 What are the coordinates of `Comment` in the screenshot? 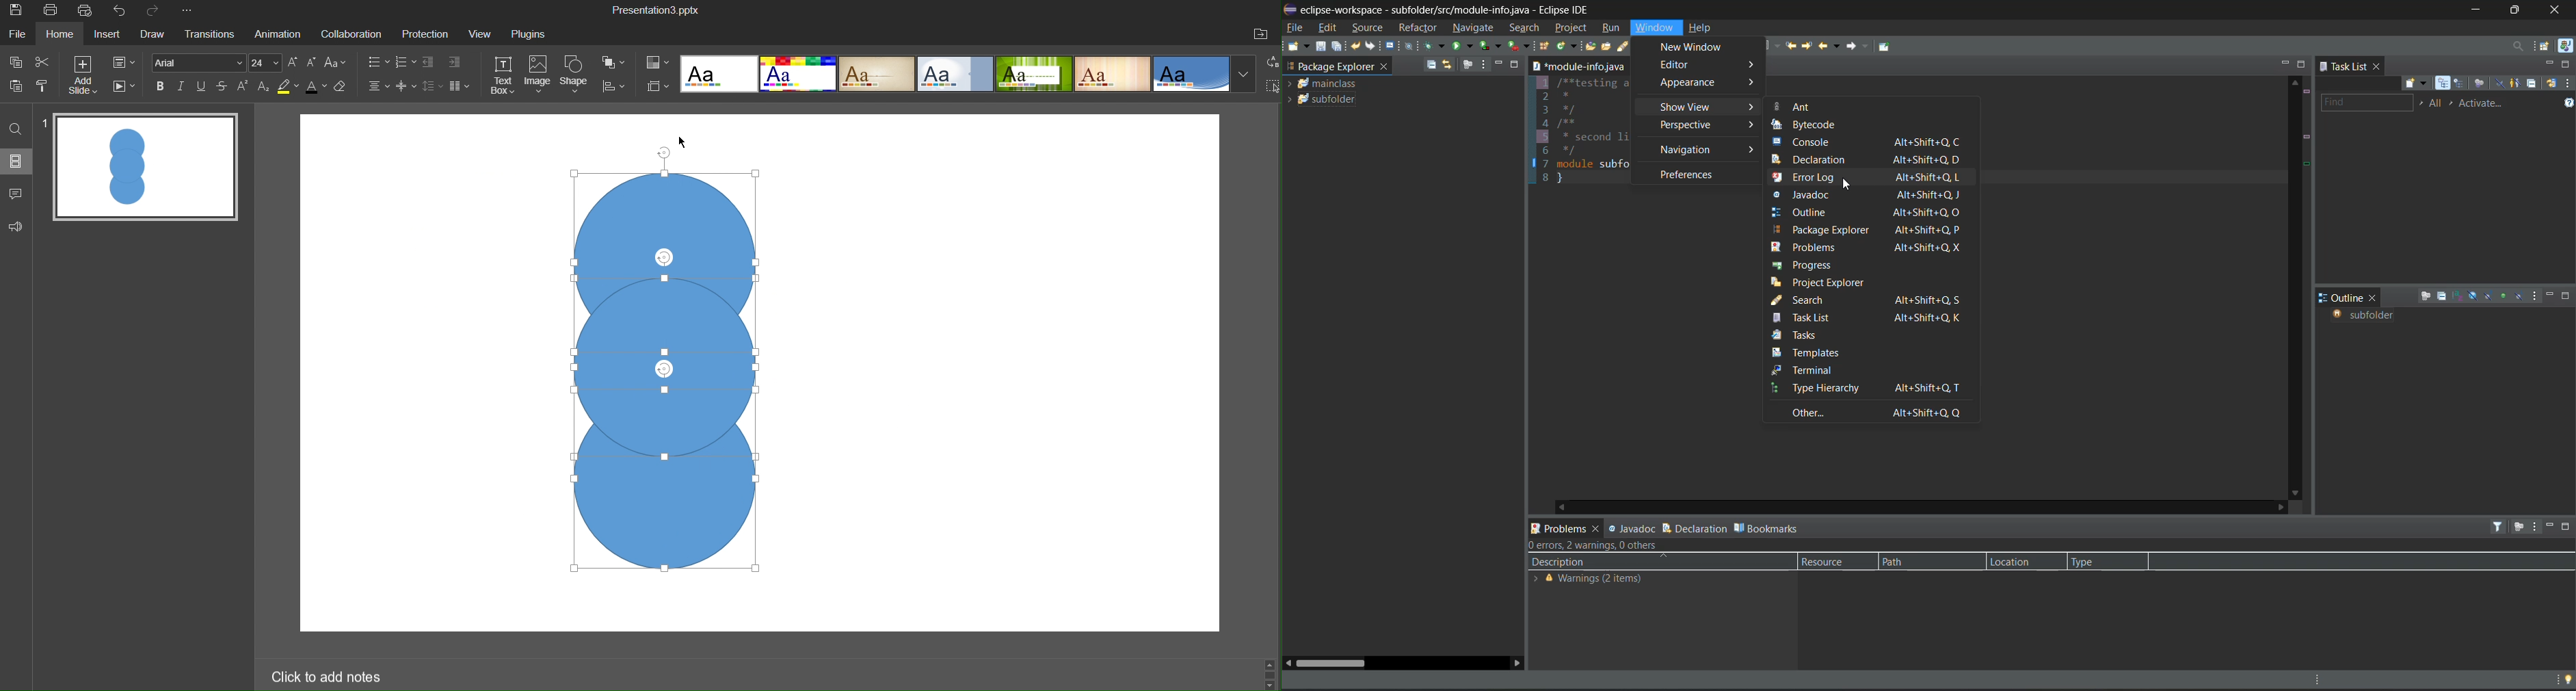 It's located at (16, 194).